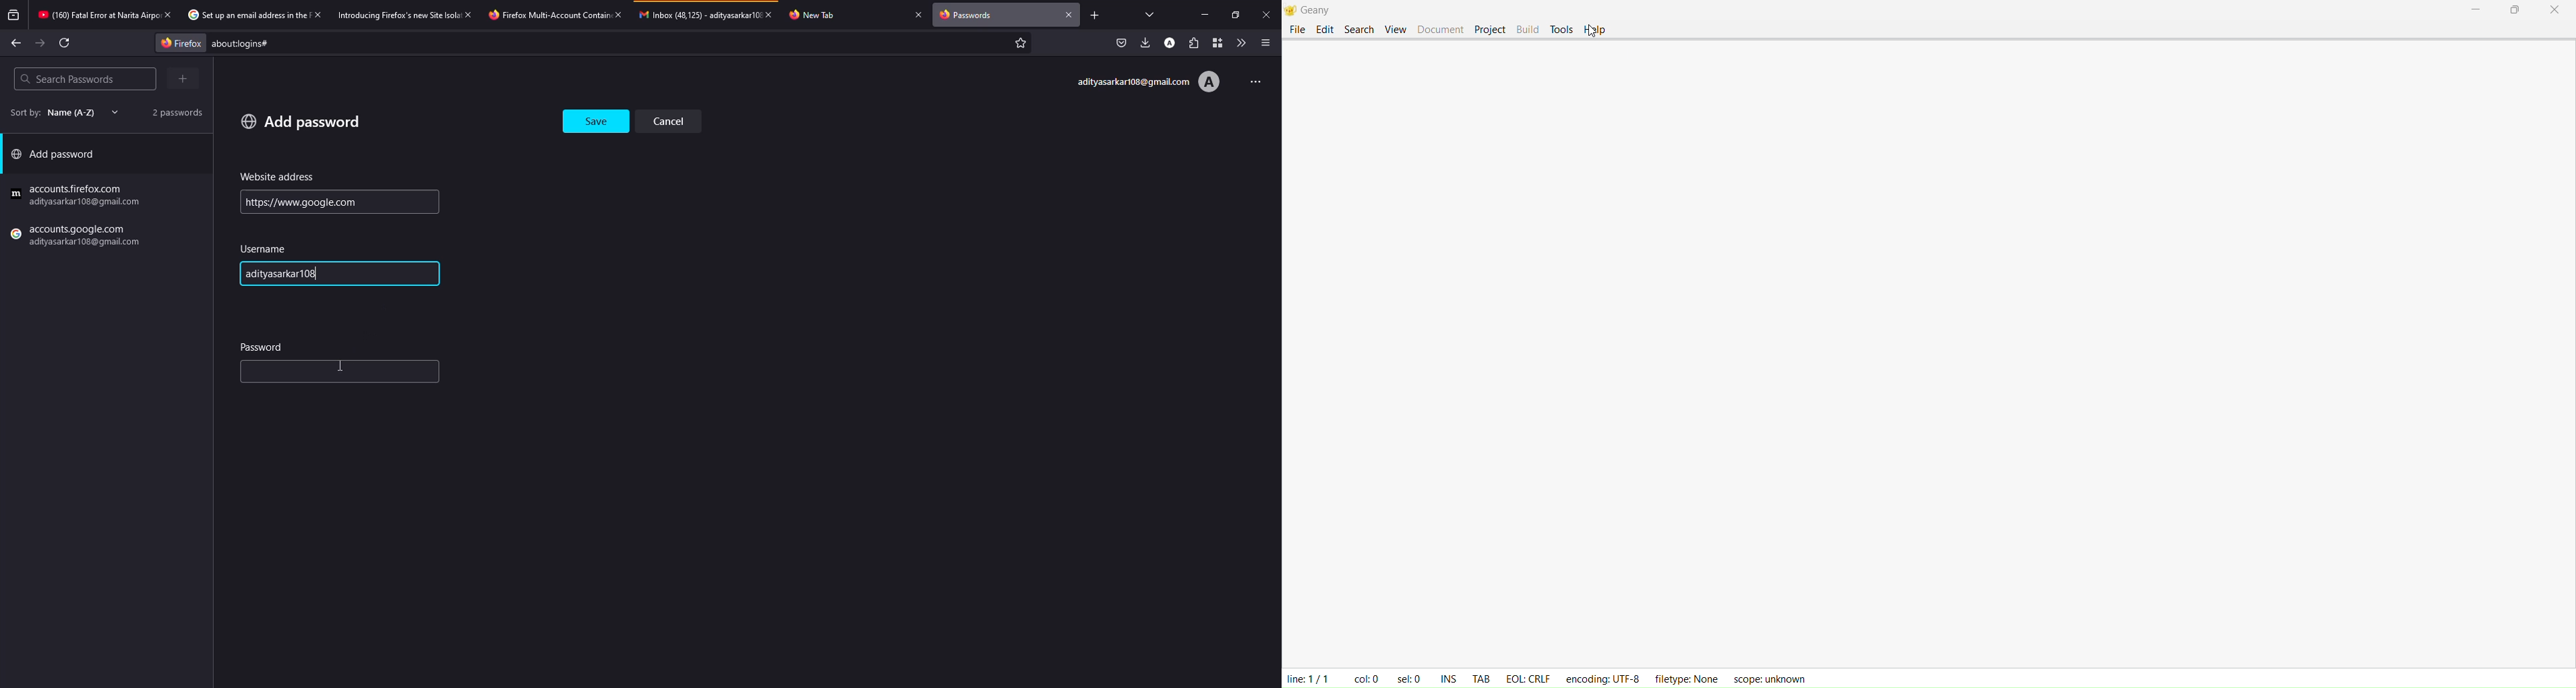  I want to click on close, so click(316, 14).